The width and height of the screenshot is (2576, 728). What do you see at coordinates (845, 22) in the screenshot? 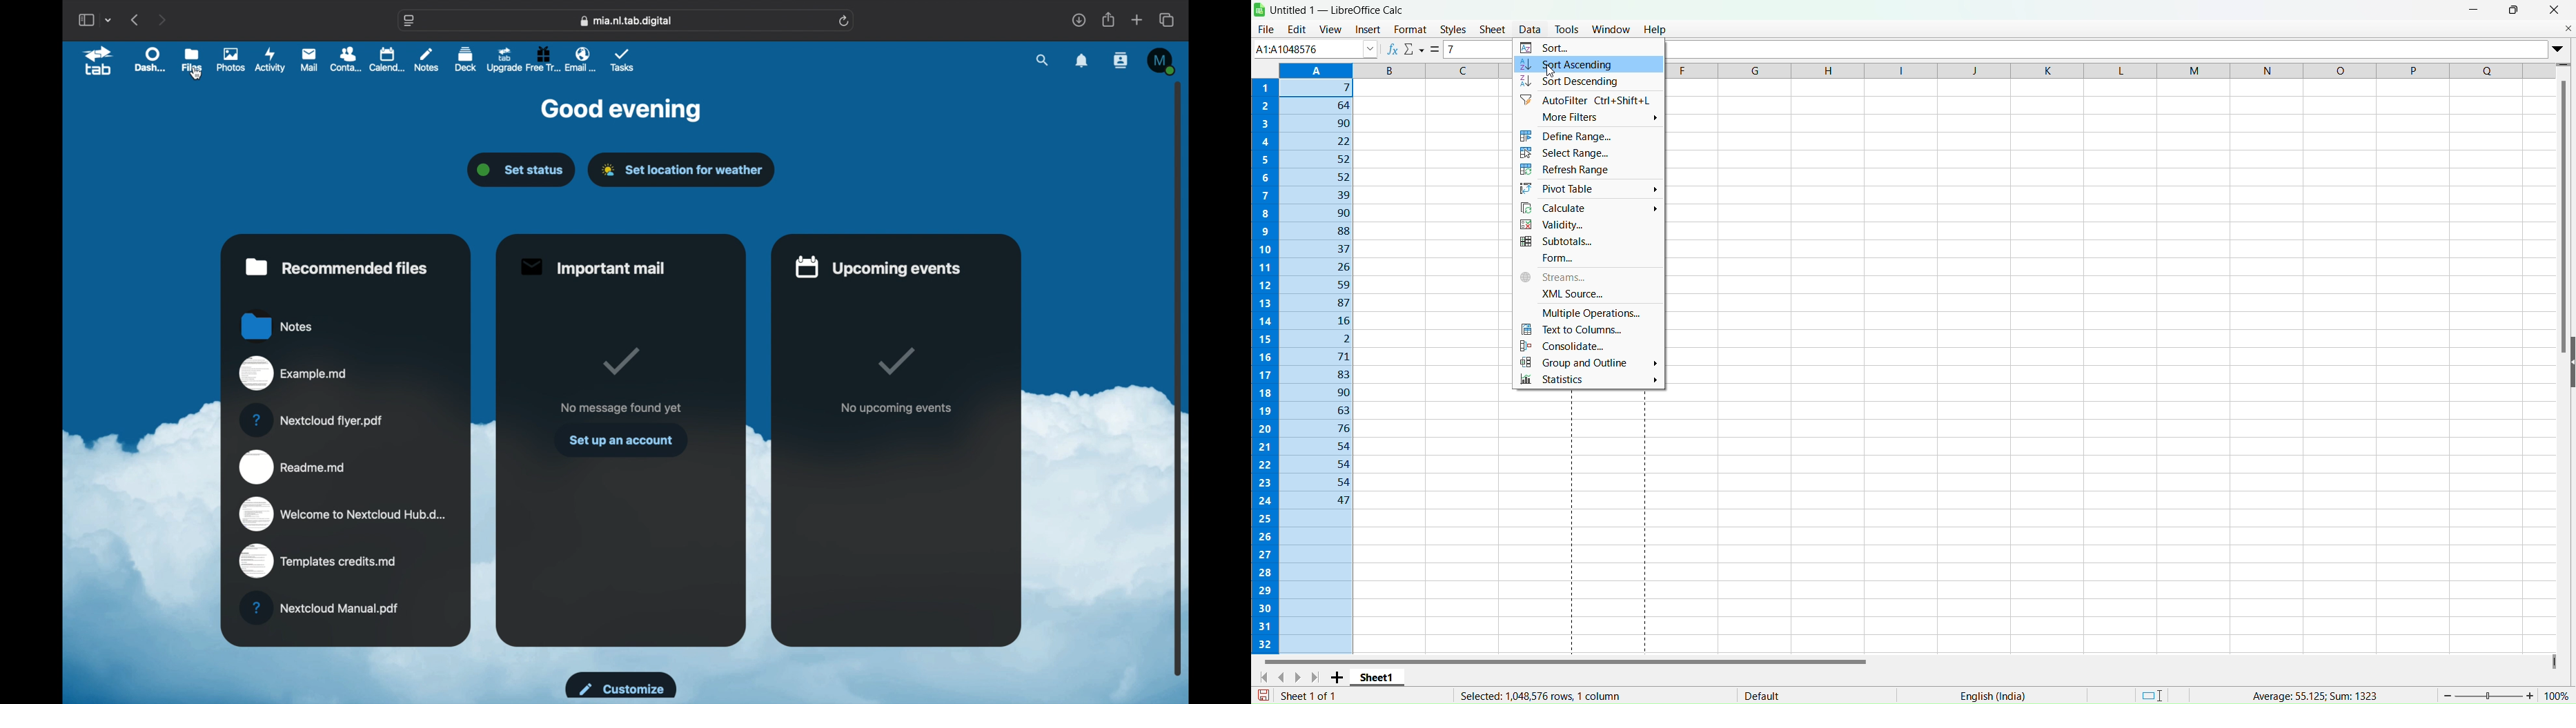
I see `refresh` at bounding box center [845, 22].